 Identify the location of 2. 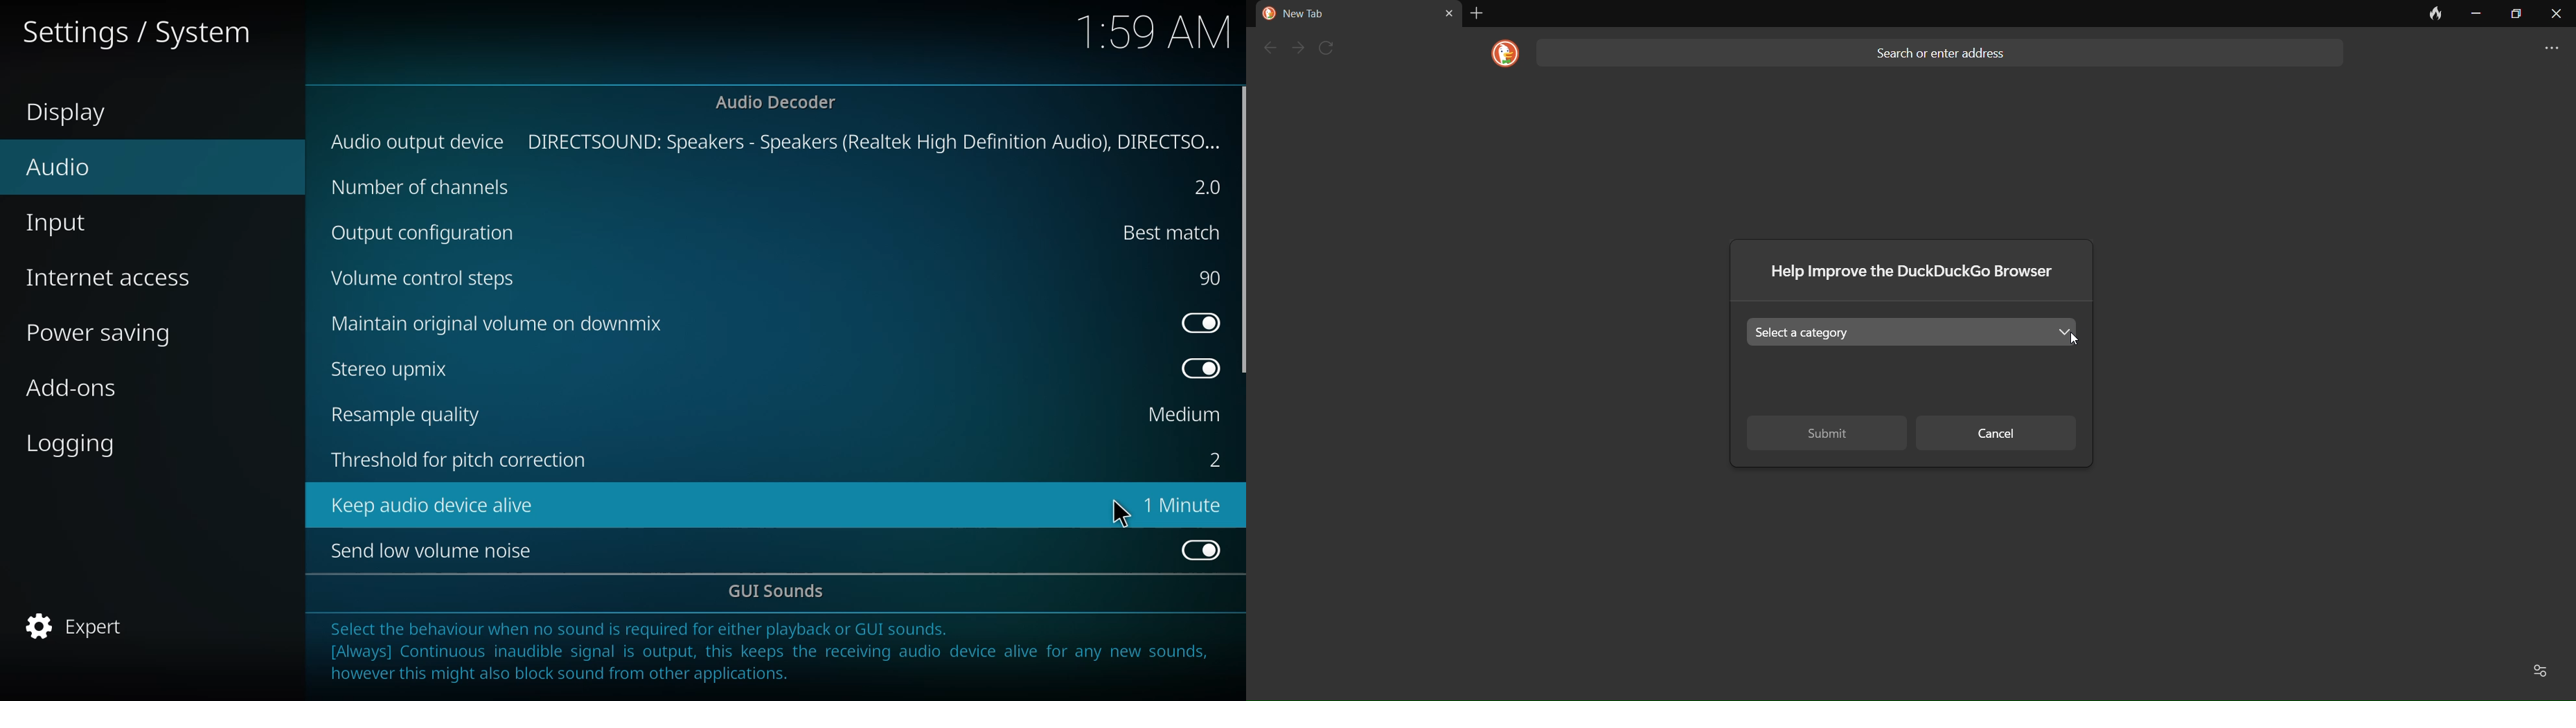
(1201, 188).